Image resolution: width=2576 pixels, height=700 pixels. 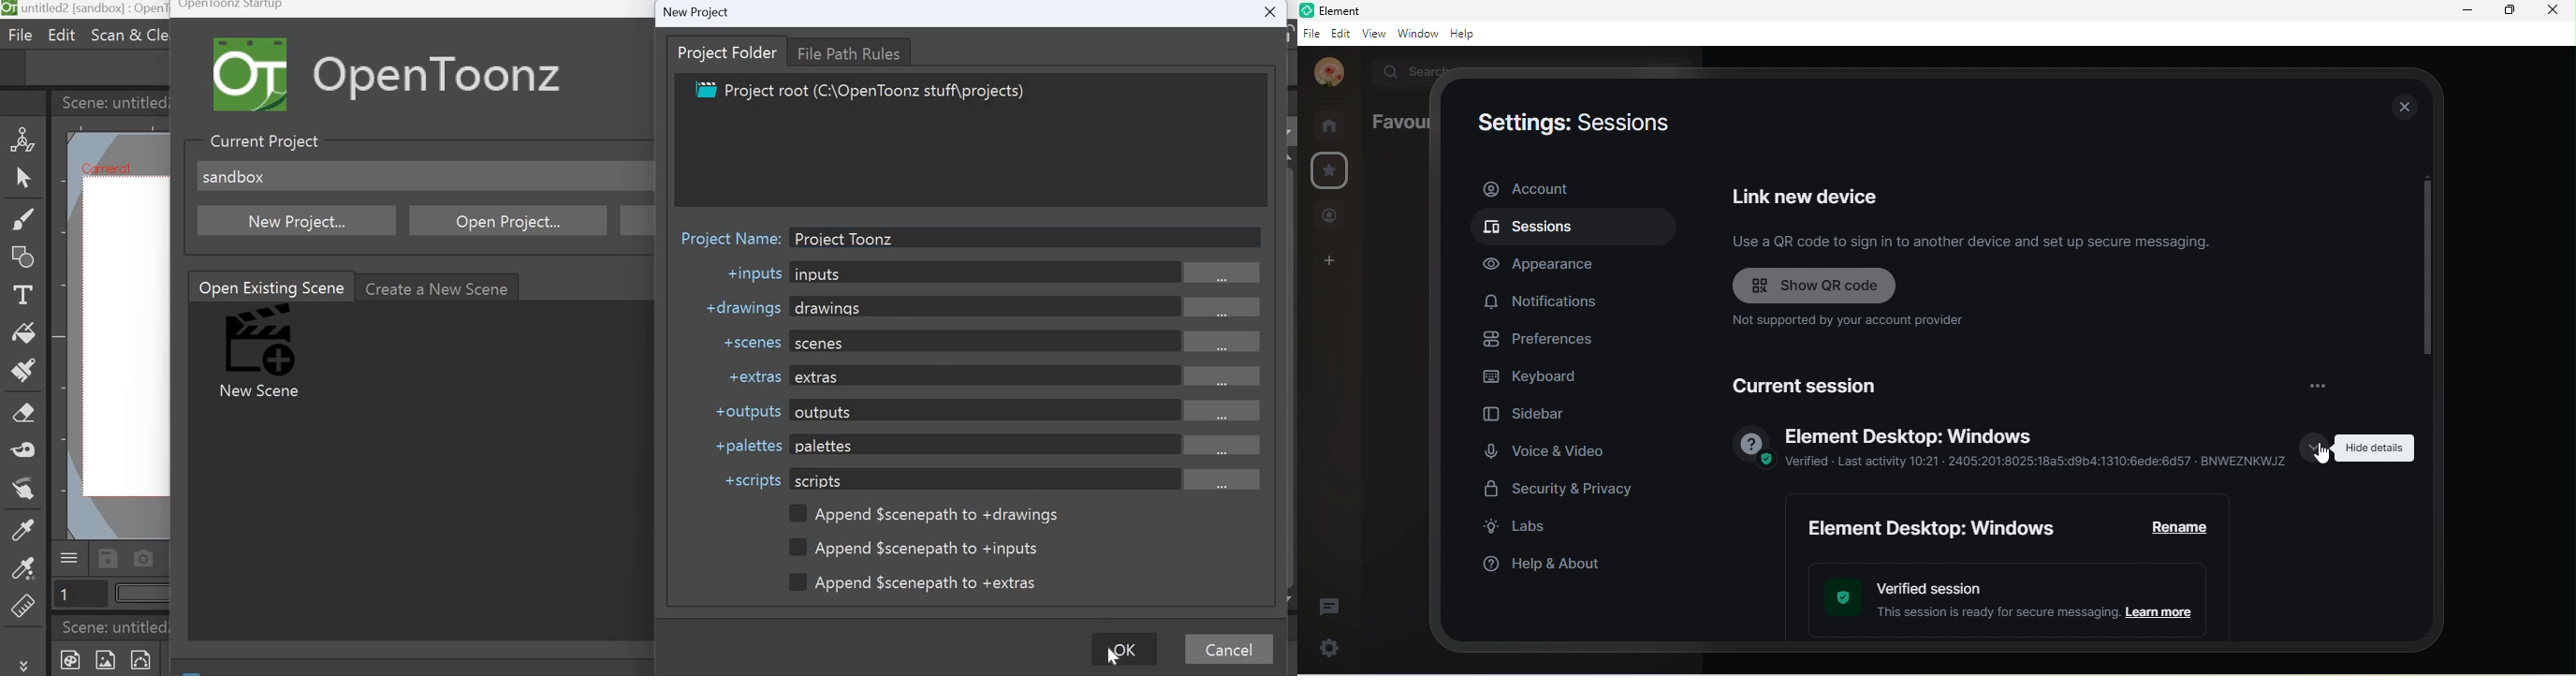 I want to click on rooms, so click(x=1334, y=125).